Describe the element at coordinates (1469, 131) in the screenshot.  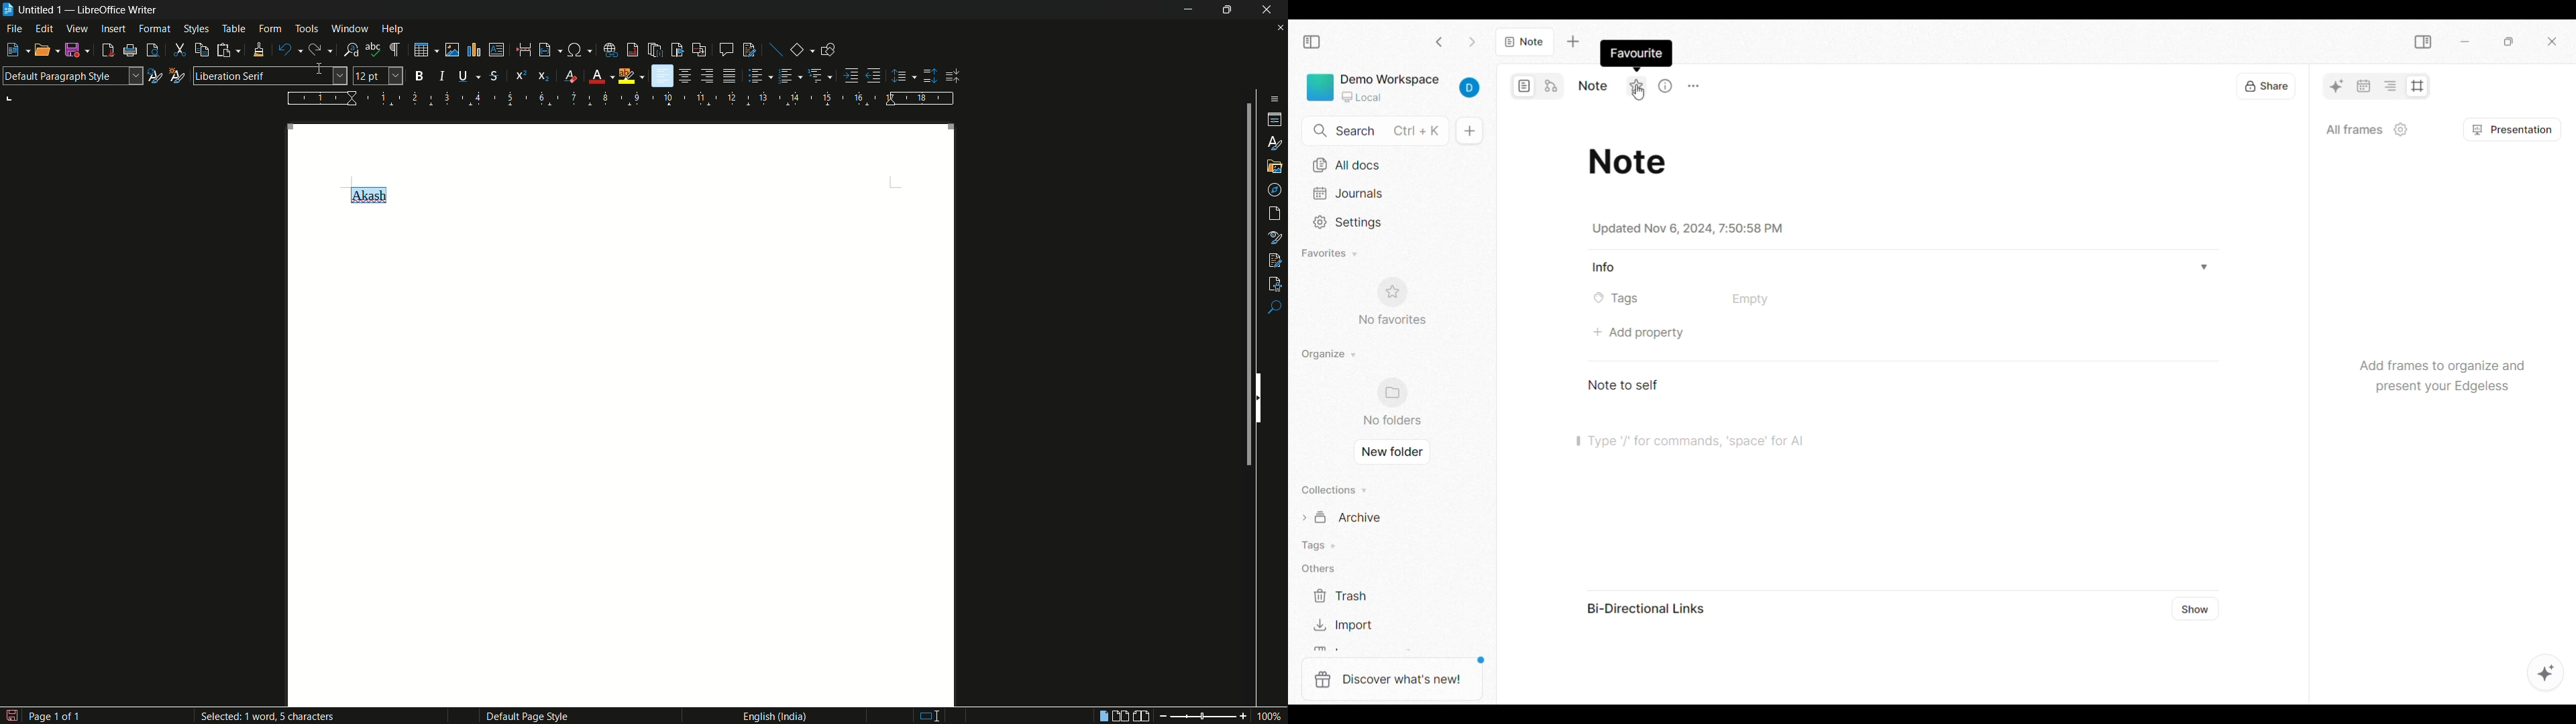
I see `Add new doc` at that location.